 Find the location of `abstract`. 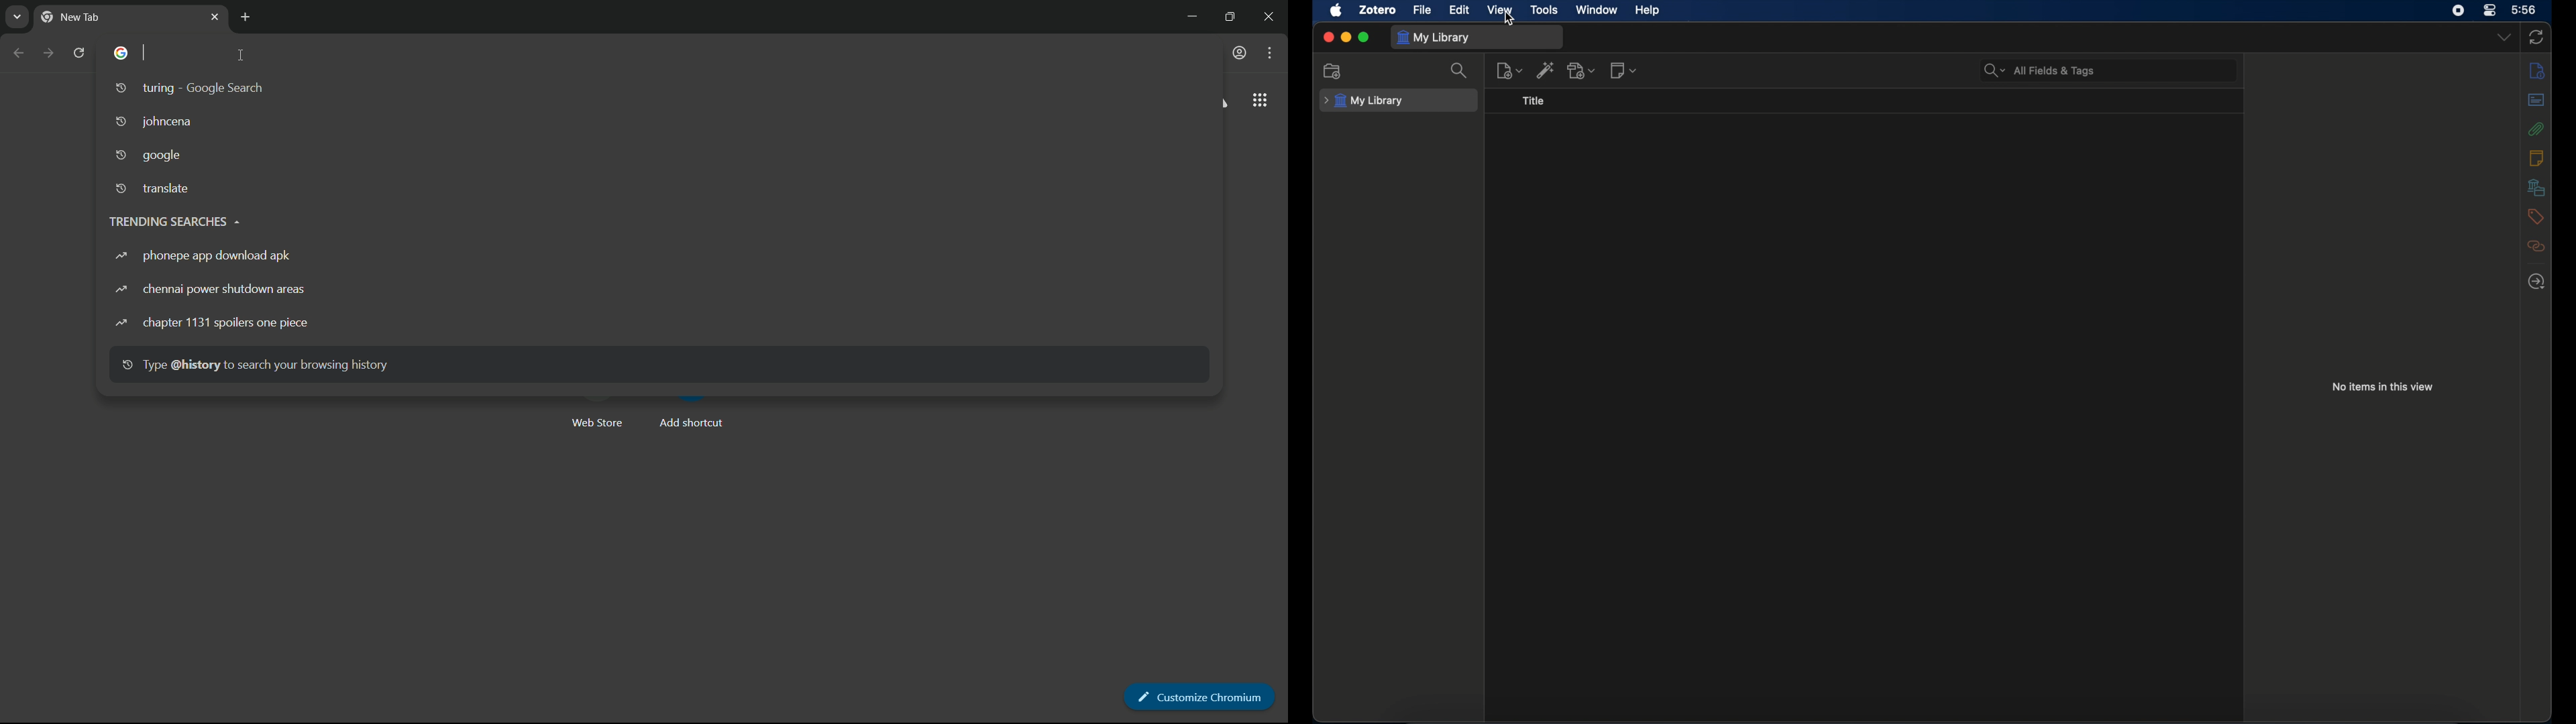

abstract is located at coordinates (2536, 99).